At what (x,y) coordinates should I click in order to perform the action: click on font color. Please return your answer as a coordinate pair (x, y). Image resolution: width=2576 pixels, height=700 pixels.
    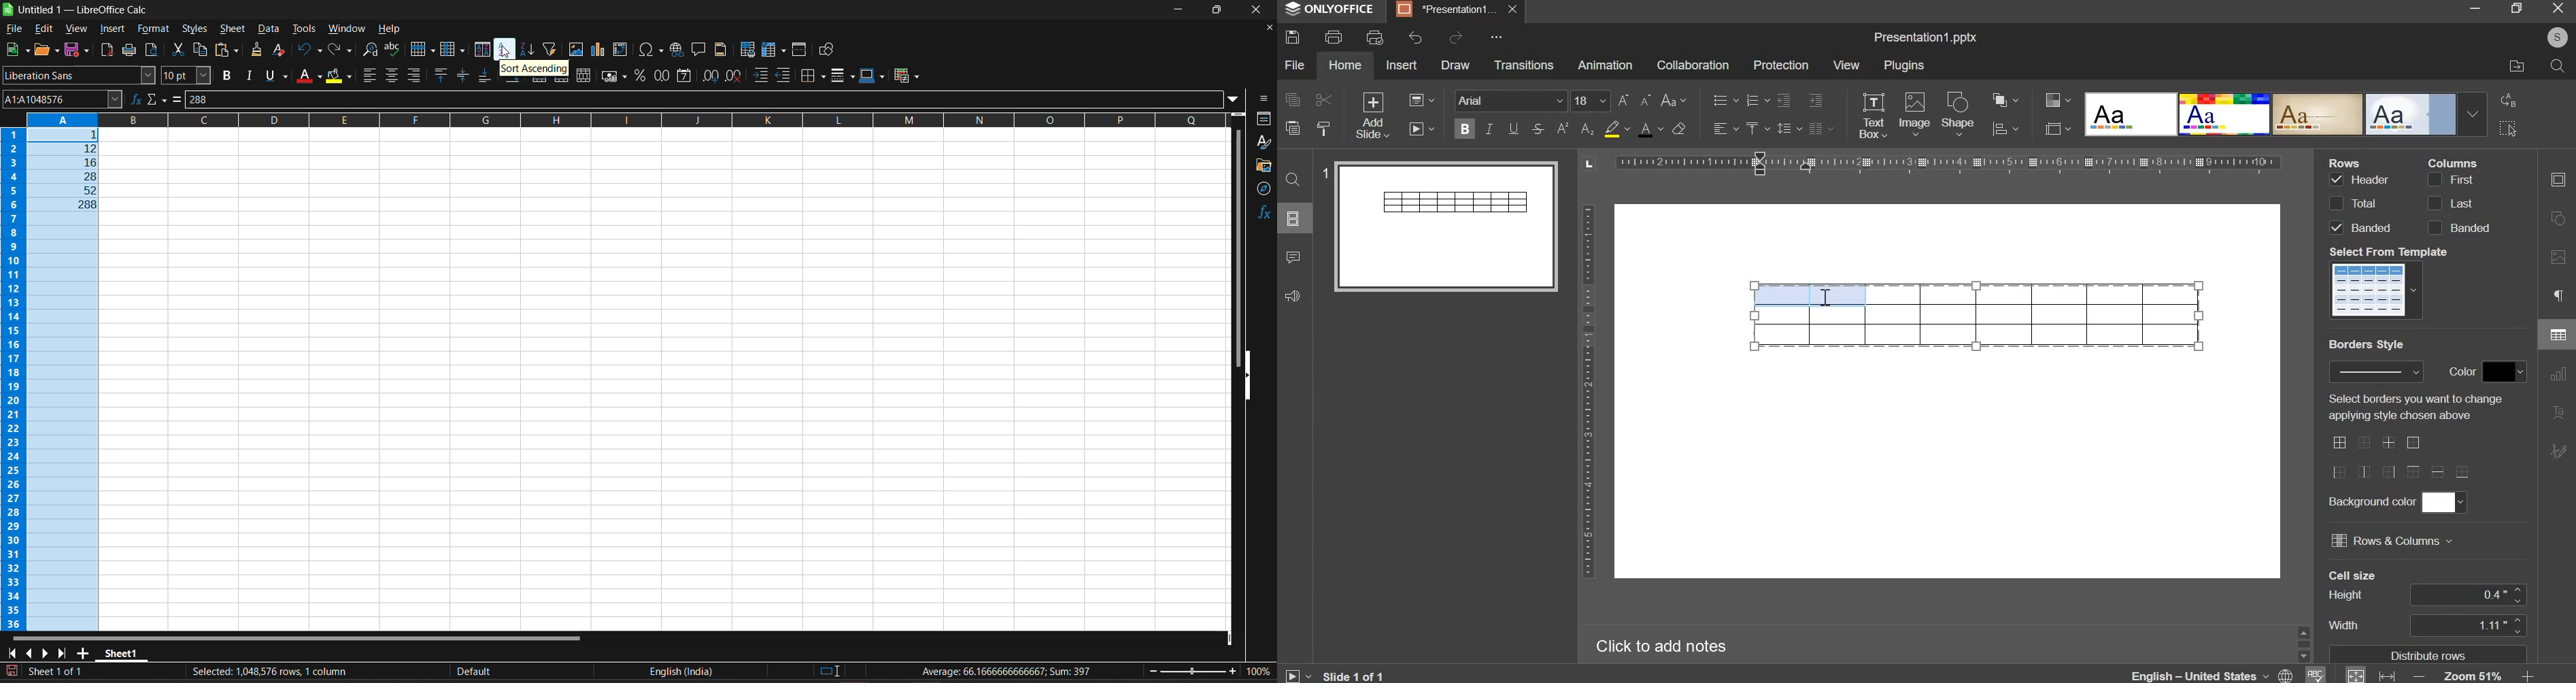
    Looking at the image, I should click on (309, 77).